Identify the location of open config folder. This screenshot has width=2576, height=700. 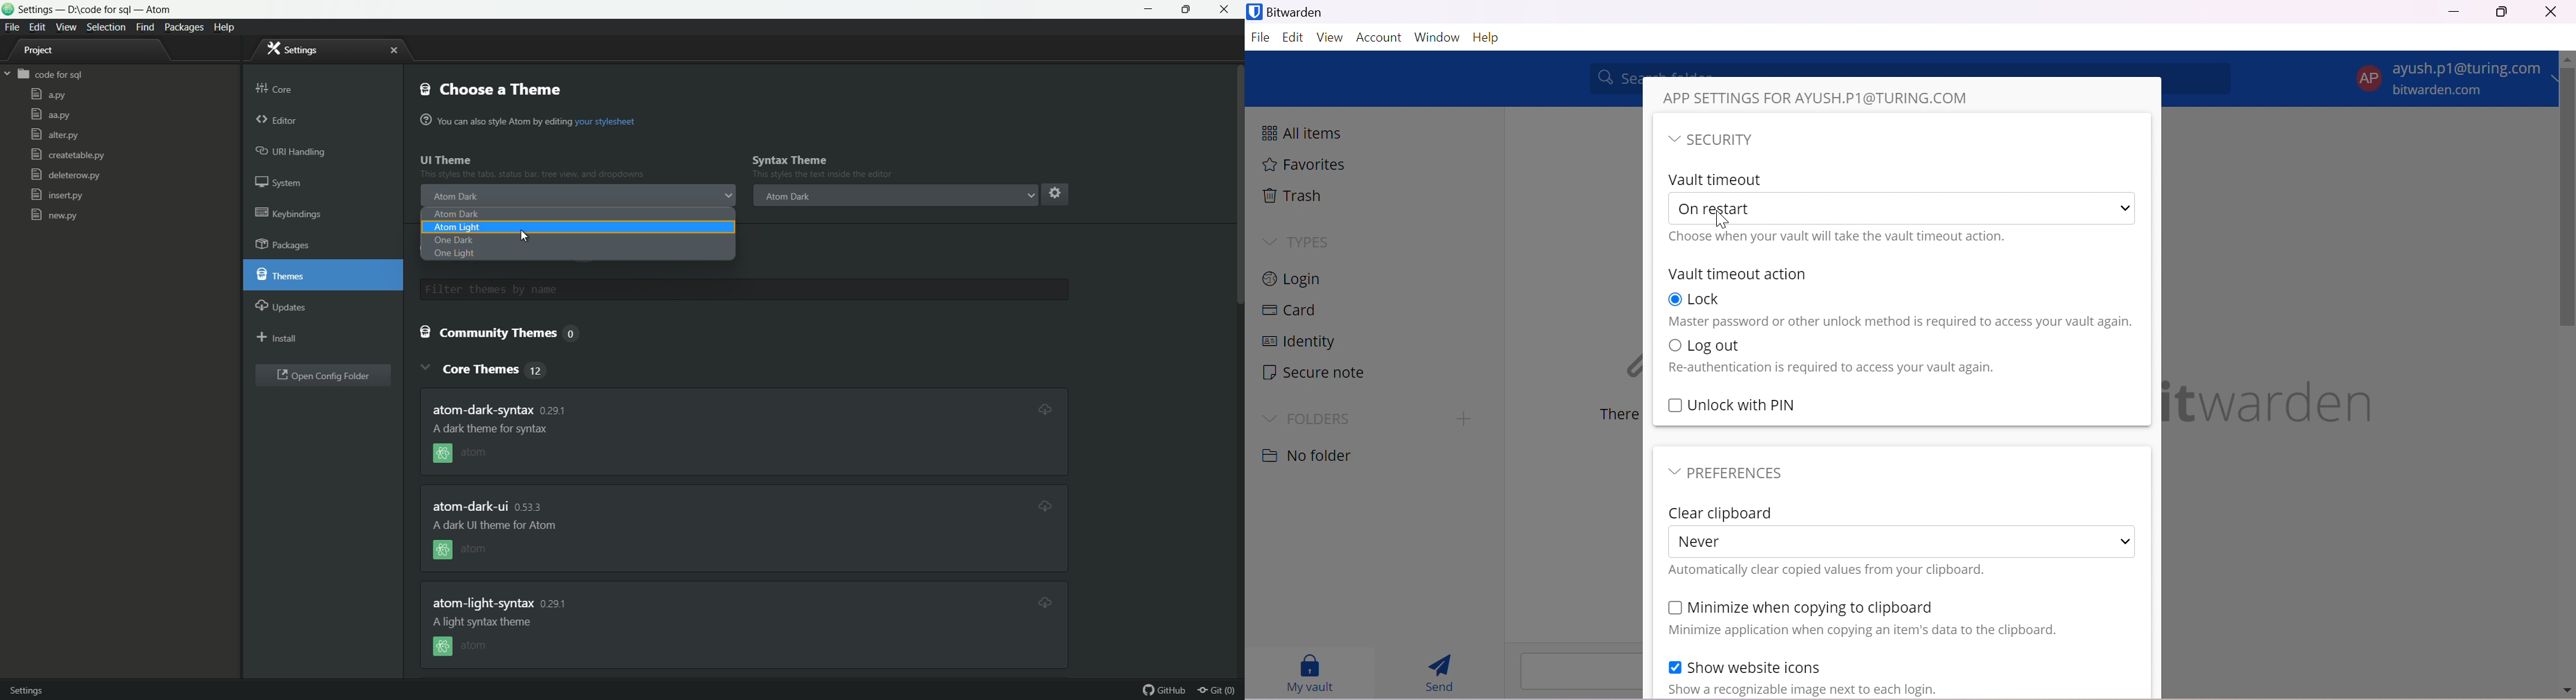
(324, 377).